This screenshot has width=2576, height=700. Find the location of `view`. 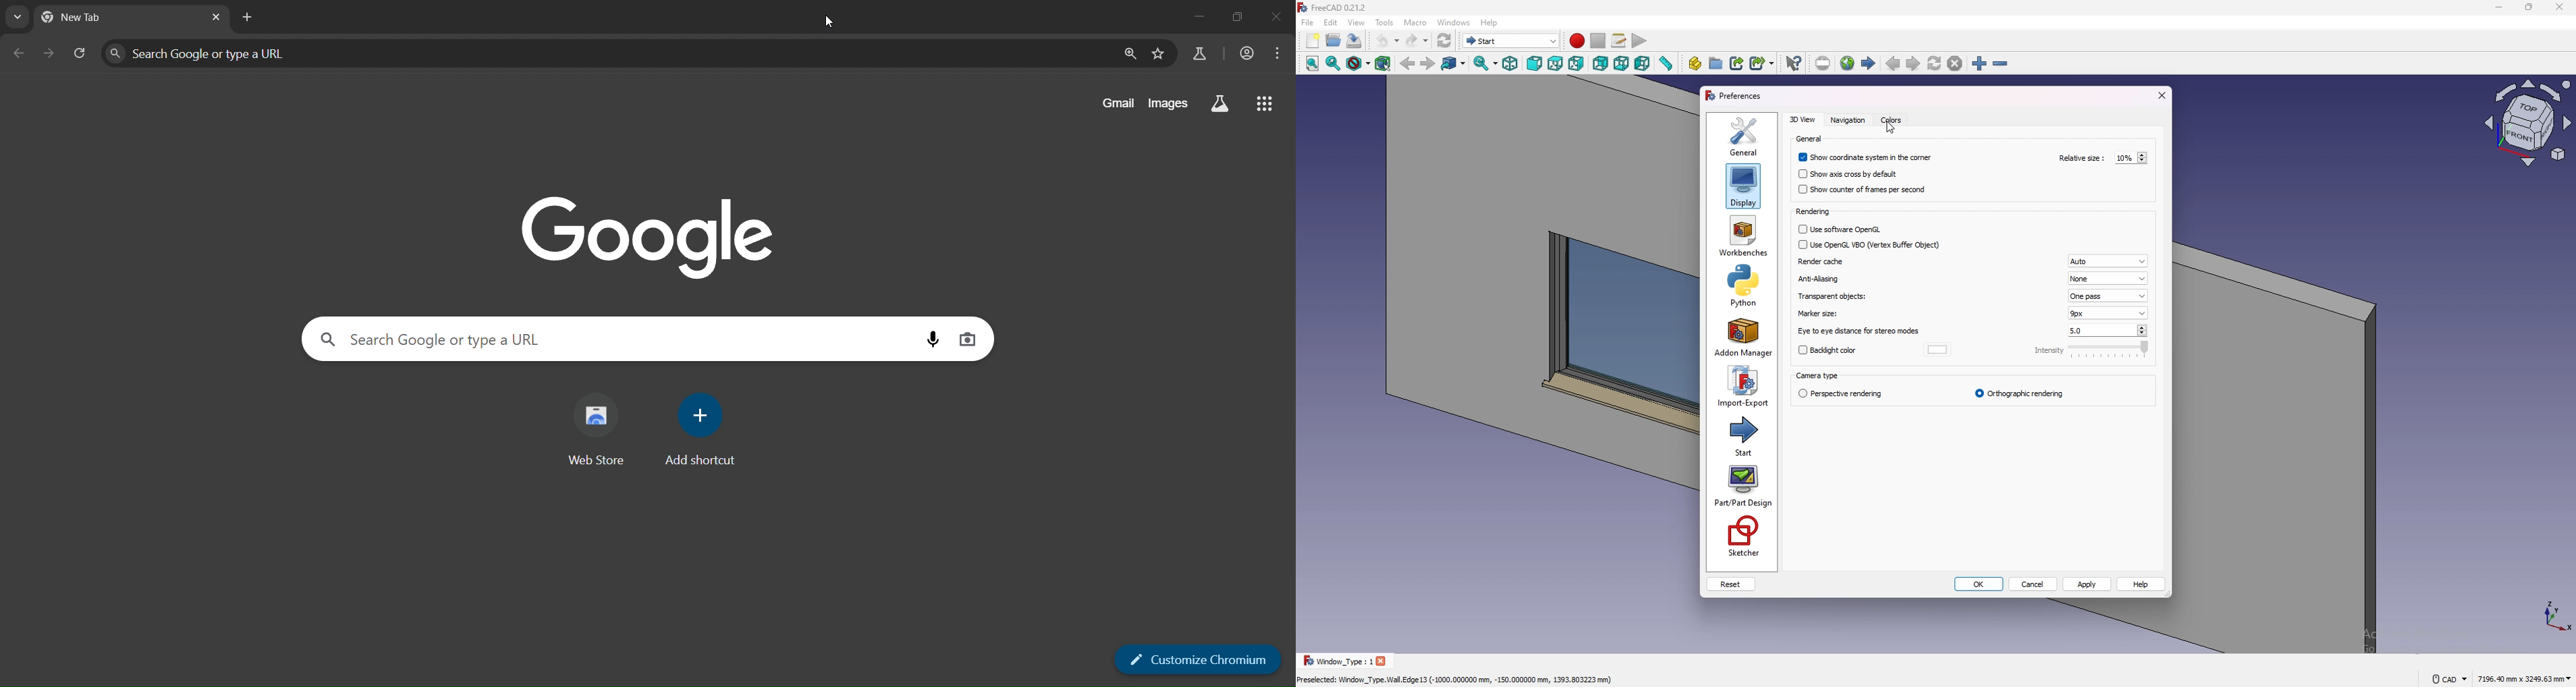

view is located at coordinates (1357, 22).